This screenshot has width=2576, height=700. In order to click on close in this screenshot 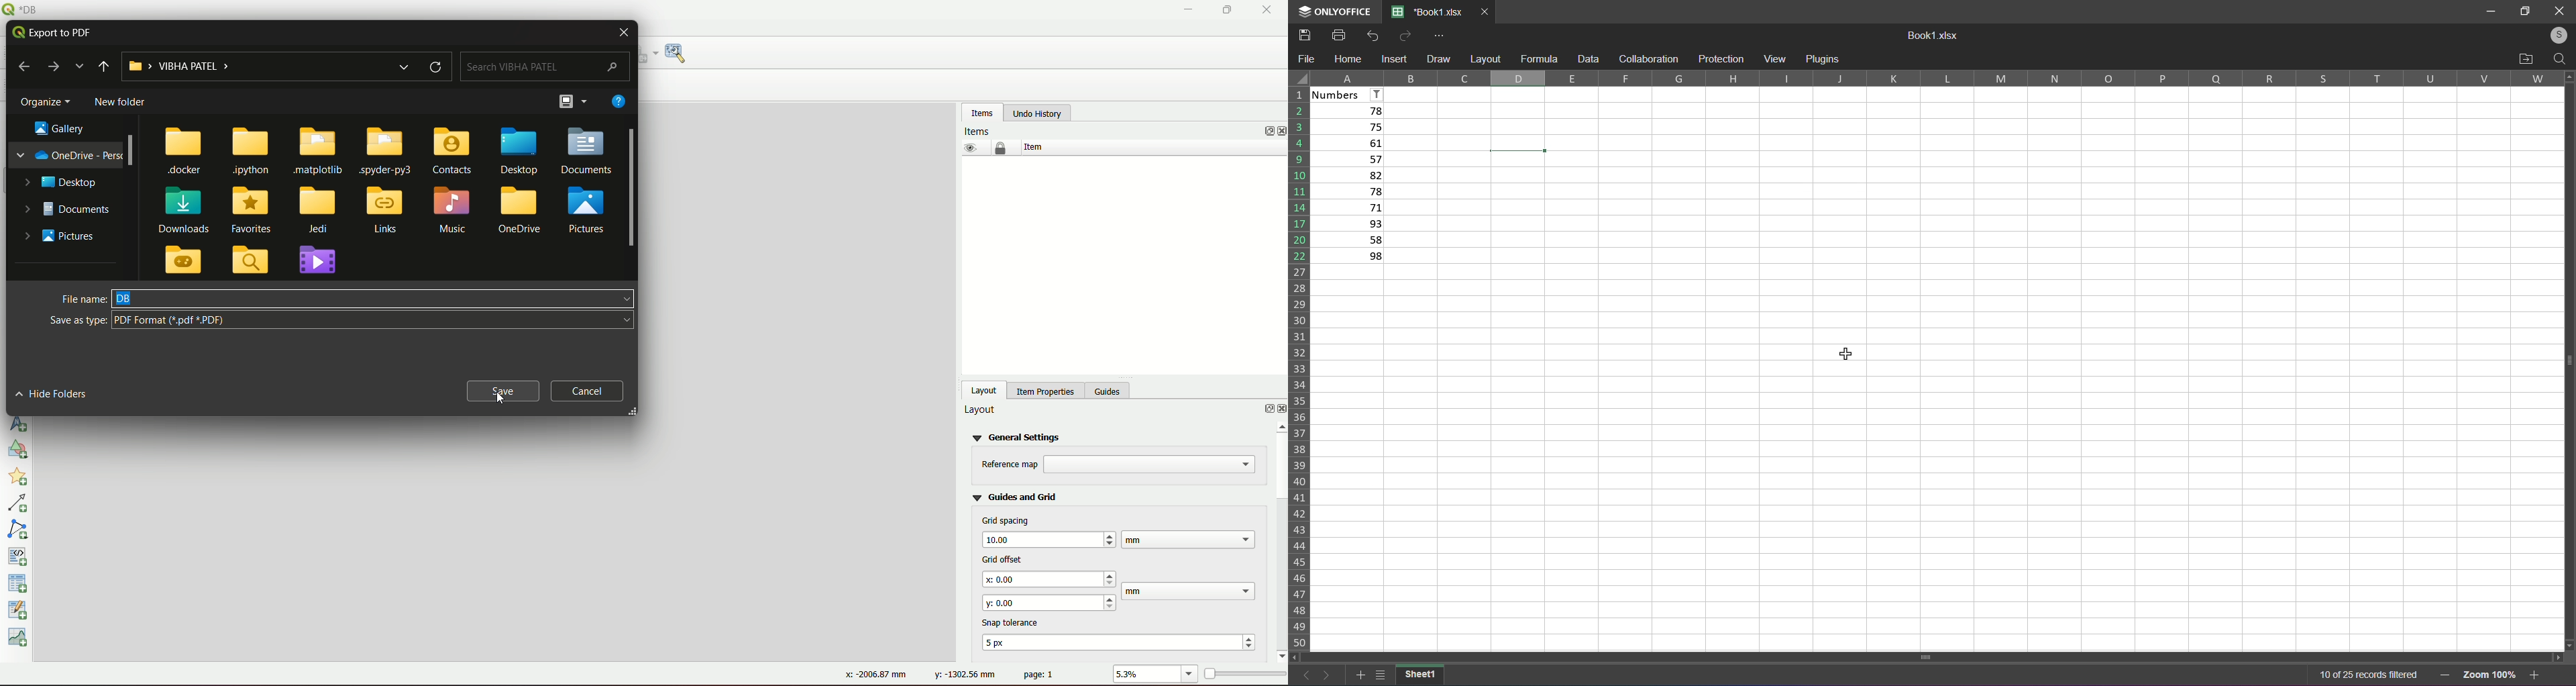, I will do `click(623, 32)`.